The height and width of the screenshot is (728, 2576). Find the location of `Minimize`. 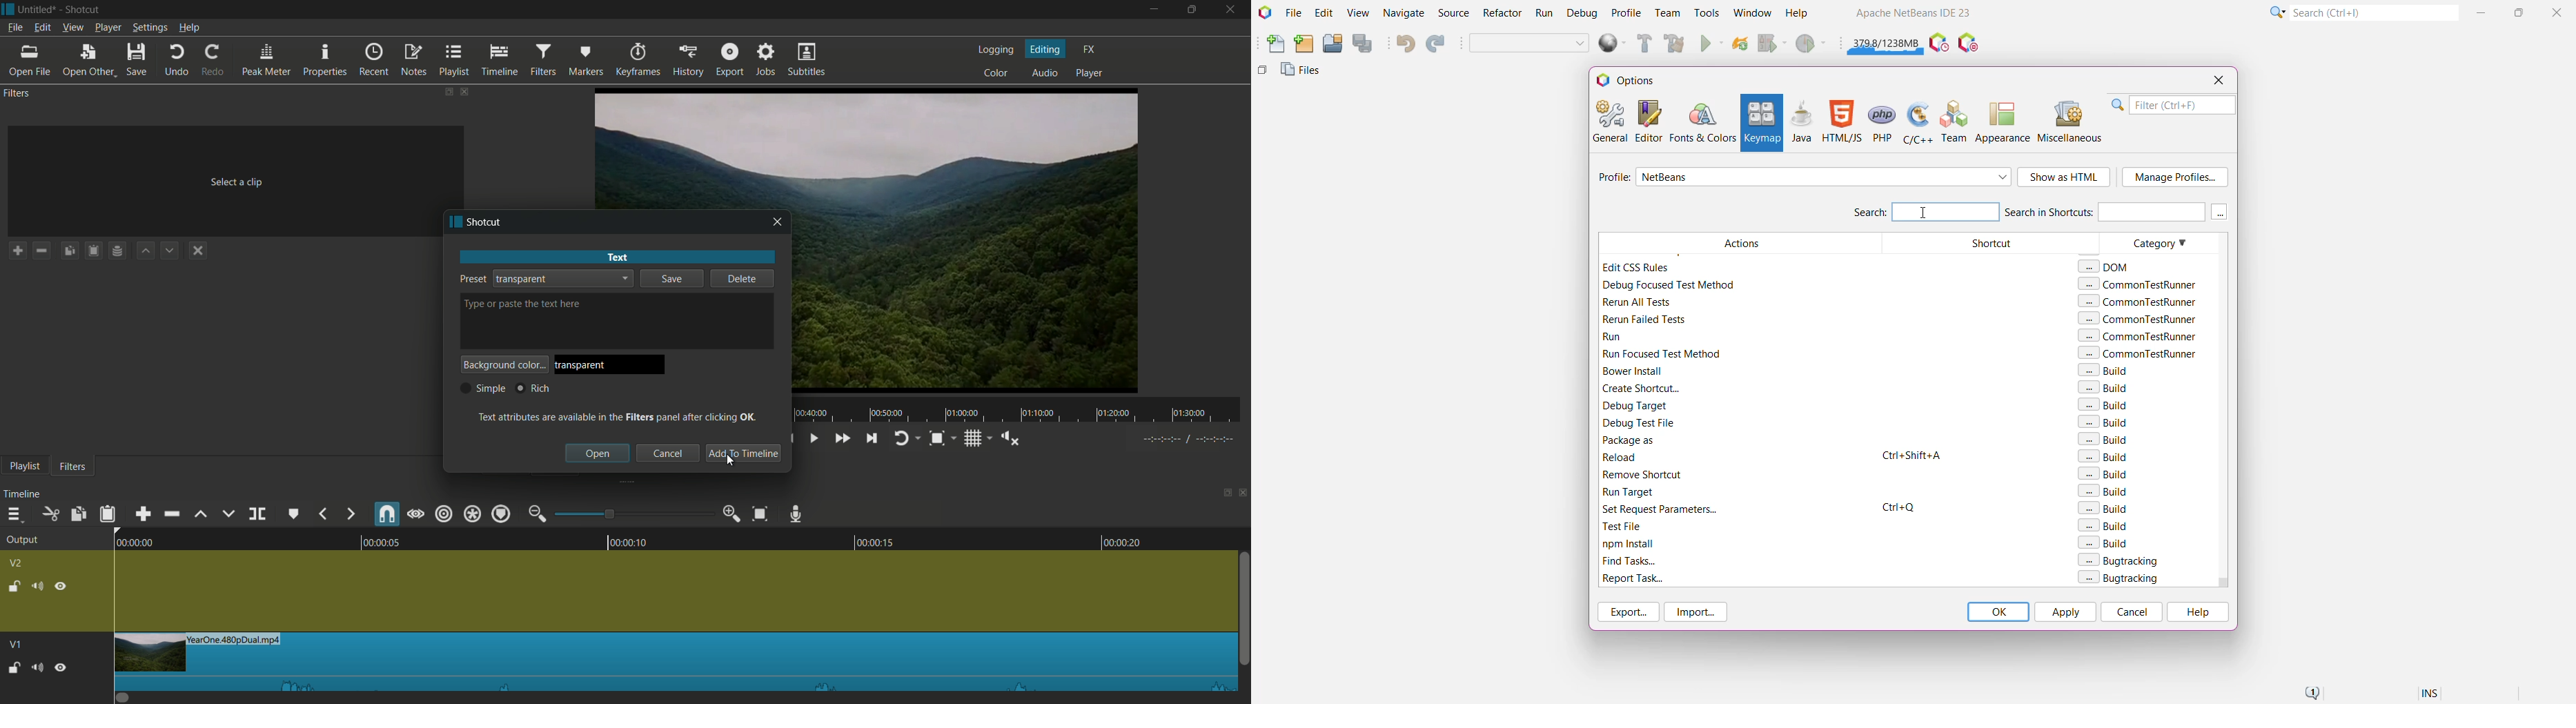

Minimize is located at coordinates (2483, 12).